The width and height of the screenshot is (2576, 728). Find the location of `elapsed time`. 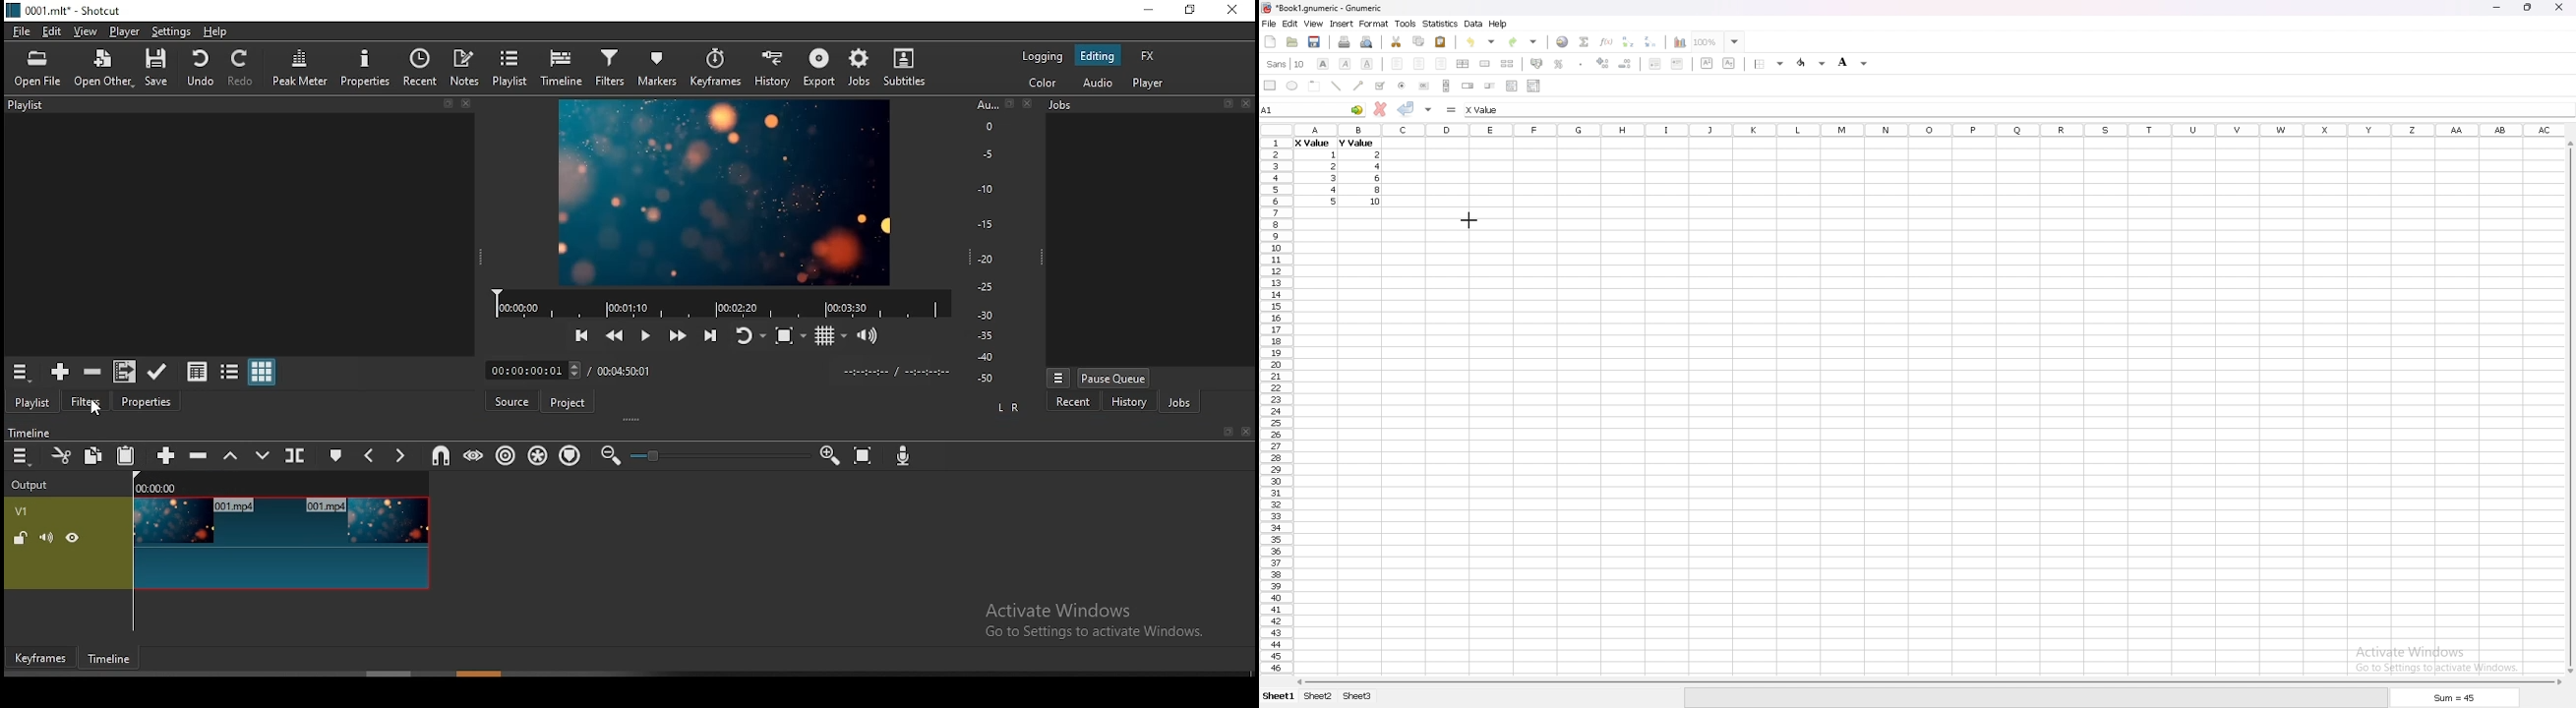

elapsed time is located at coordinates (534, 370).